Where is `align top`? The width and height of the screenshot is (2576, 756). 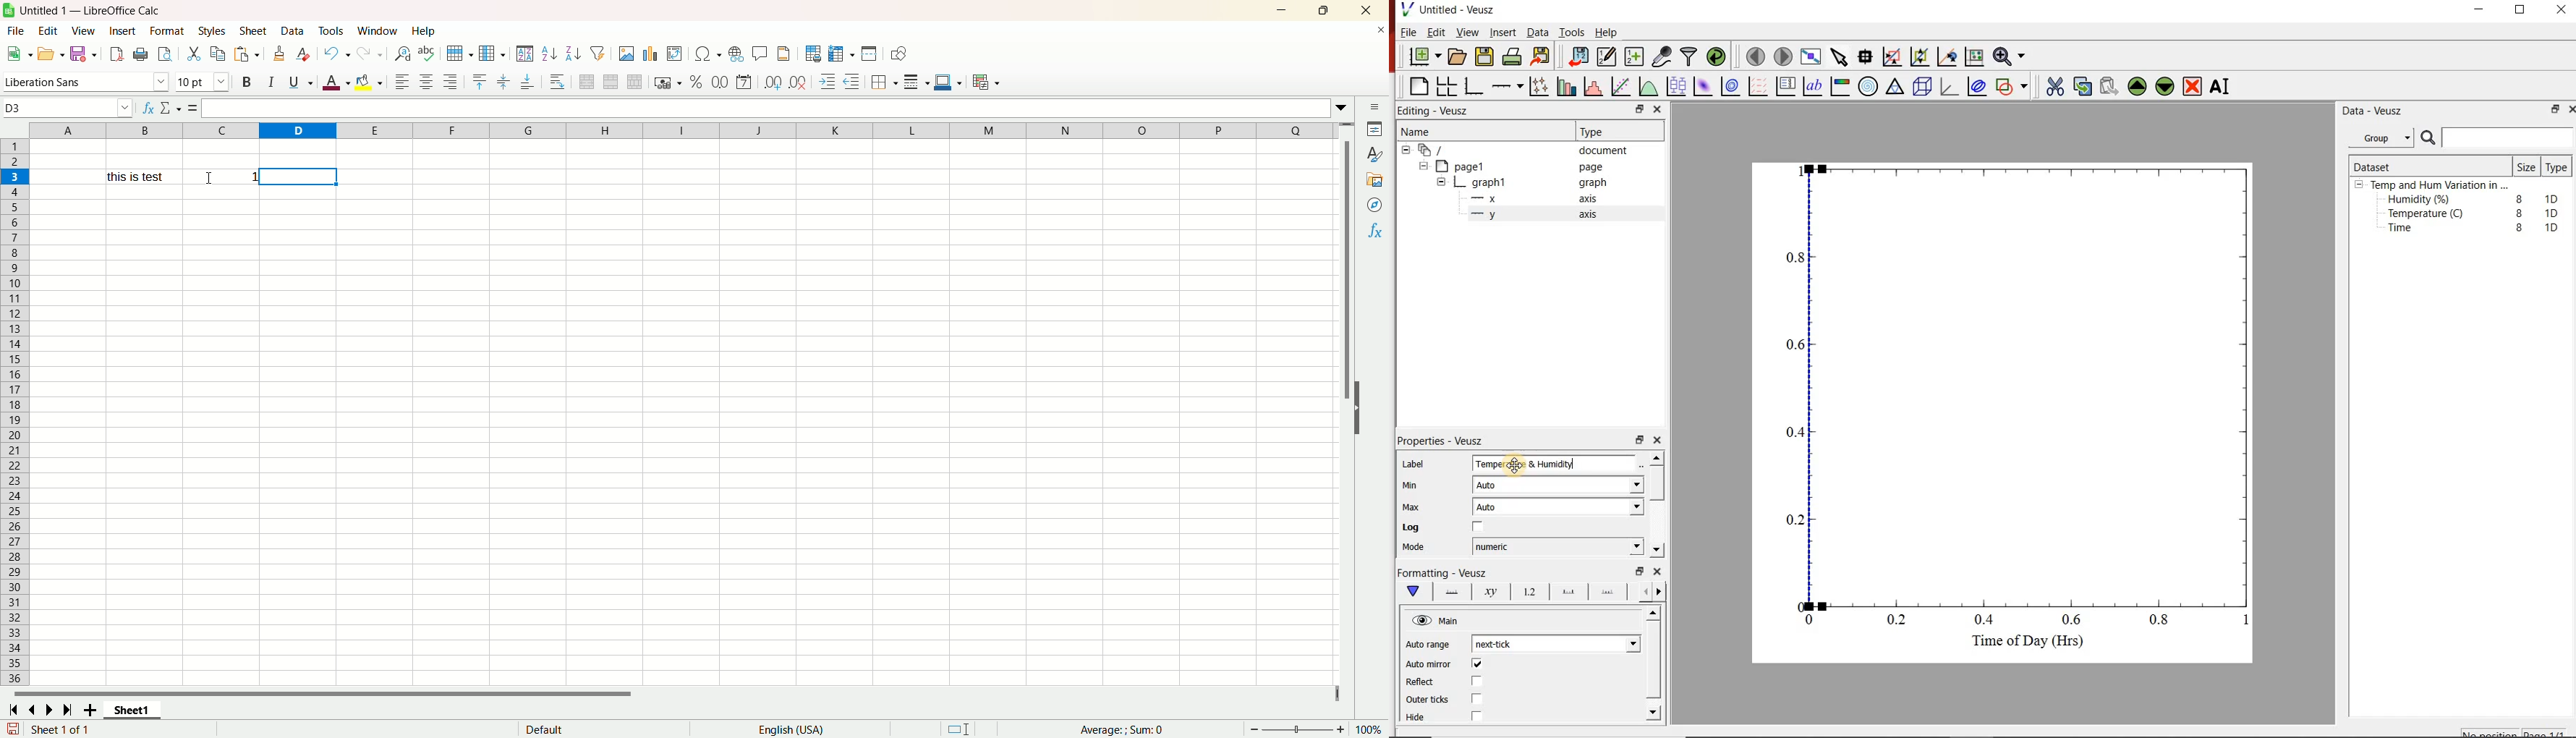
align top is located at coordinates (480, 81).